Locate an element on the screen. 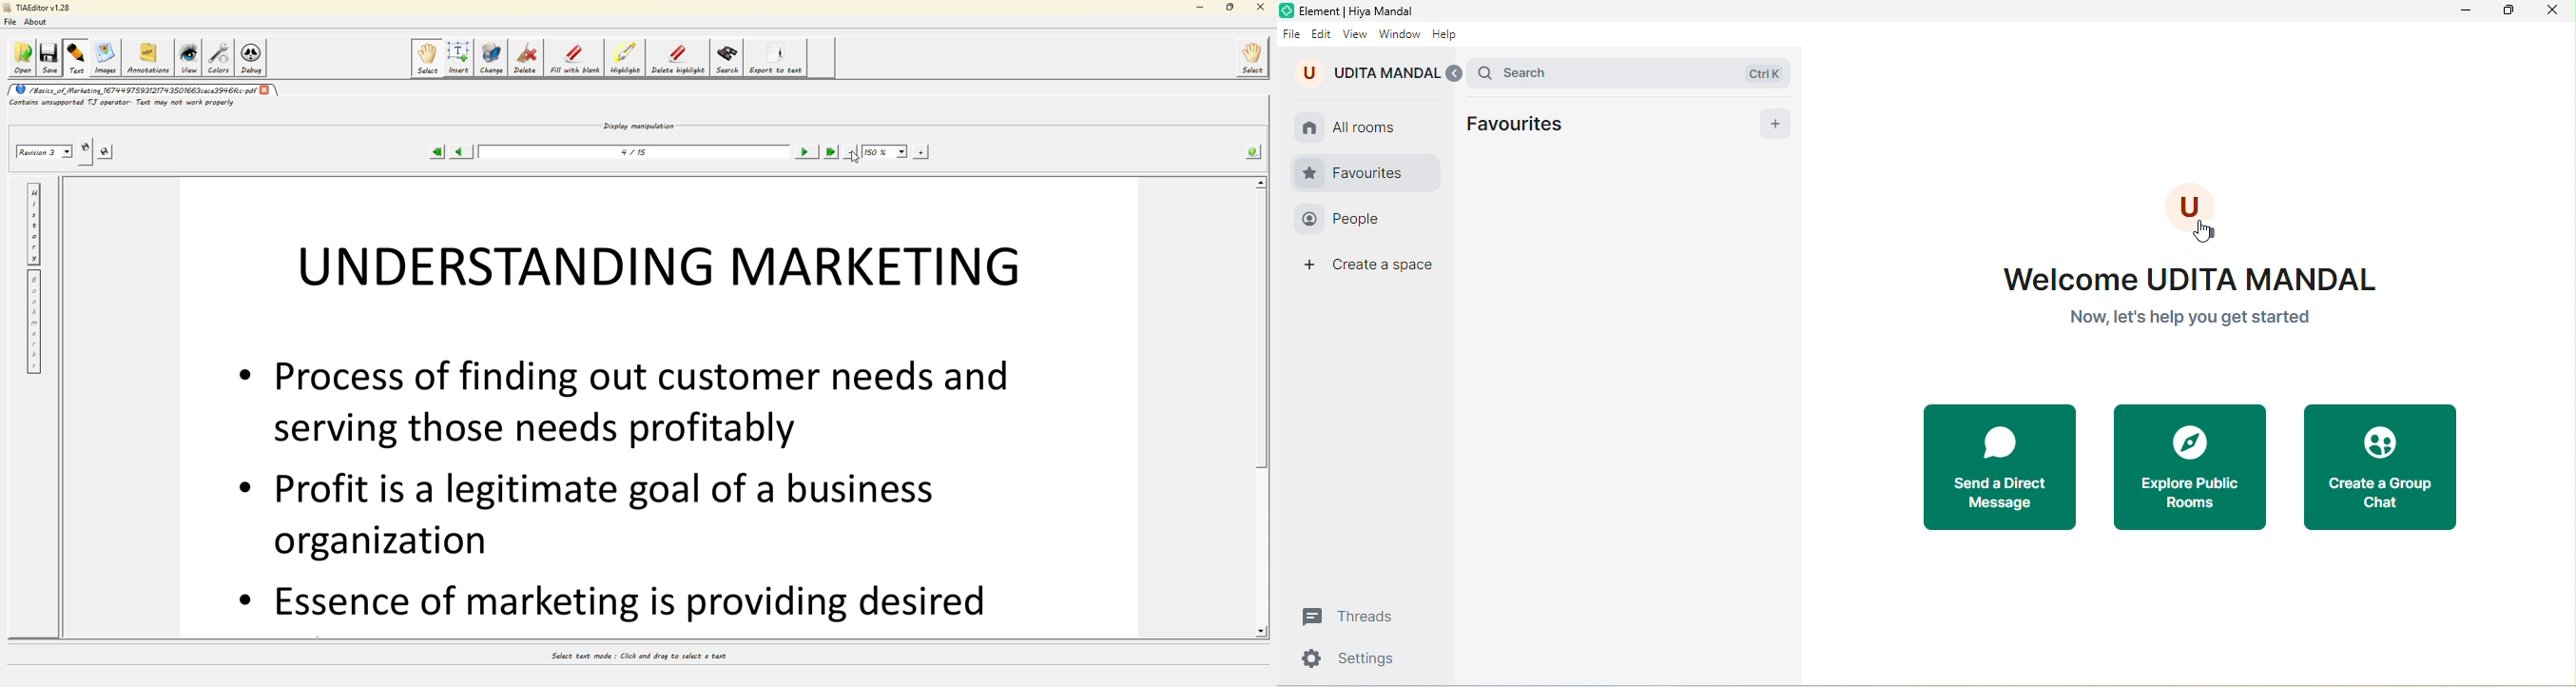  view is located at coordinates (1355, 35).